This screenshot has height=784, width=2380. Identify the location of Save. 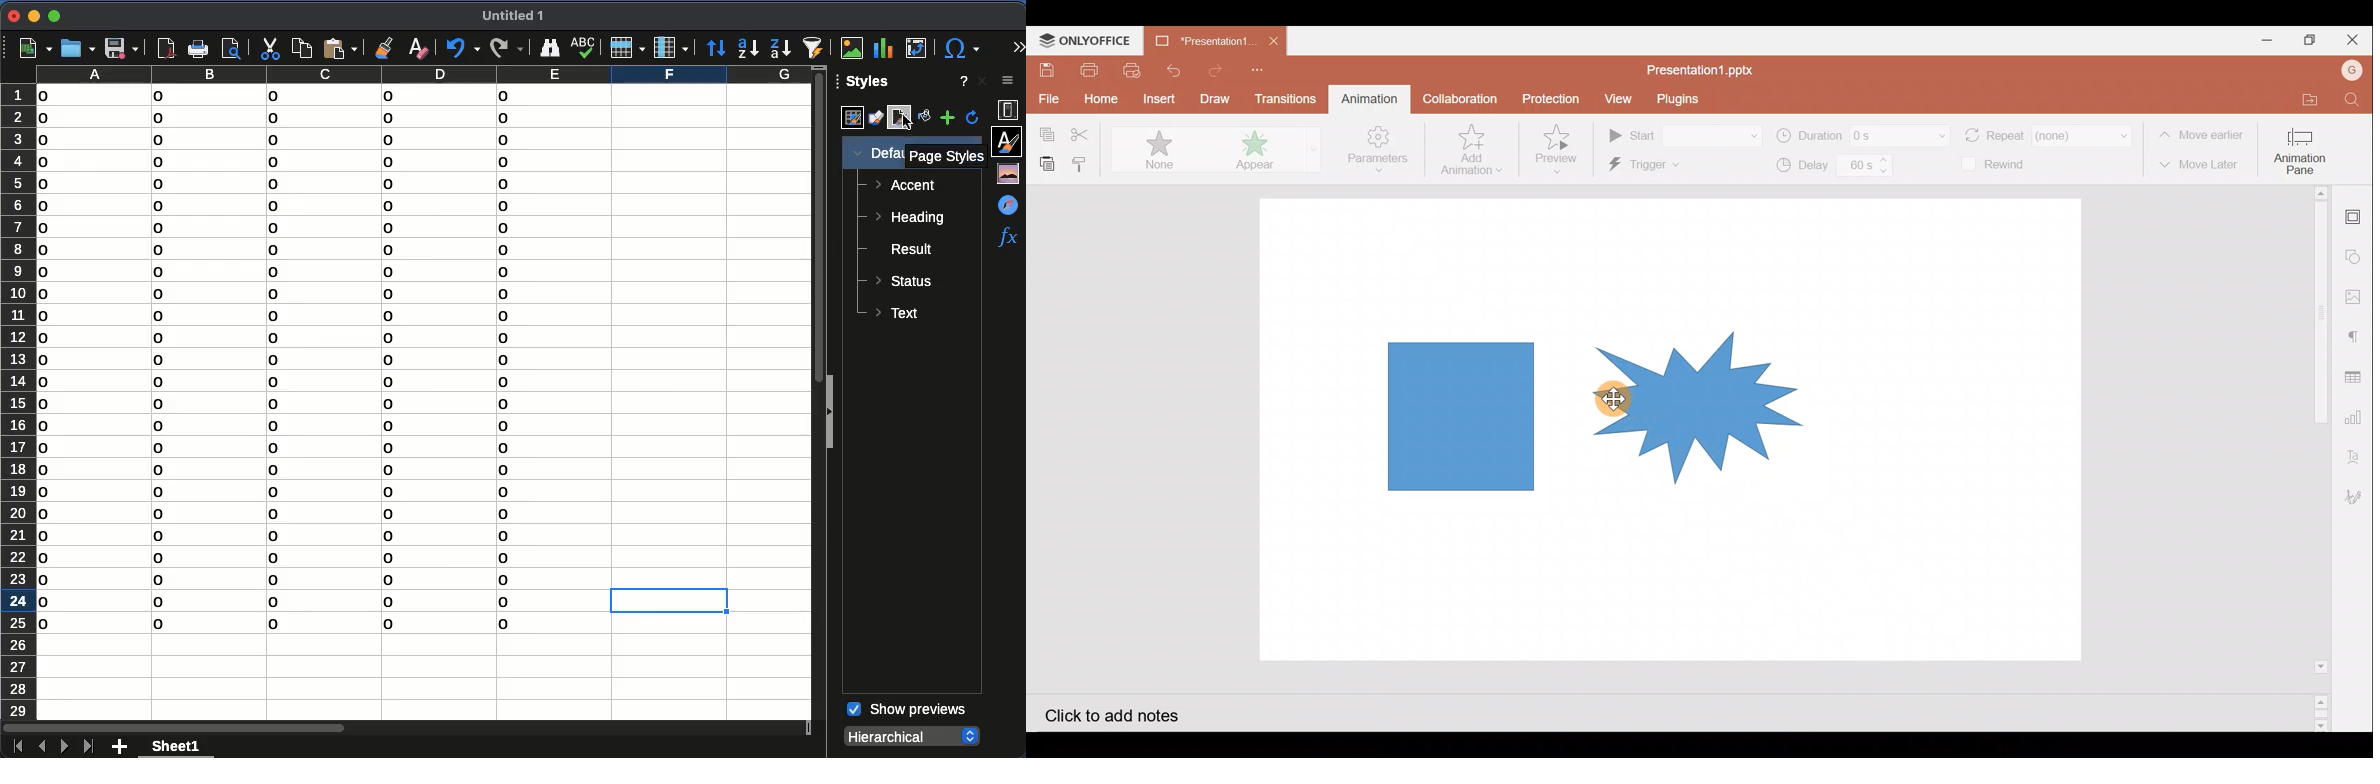
(1046, 70).